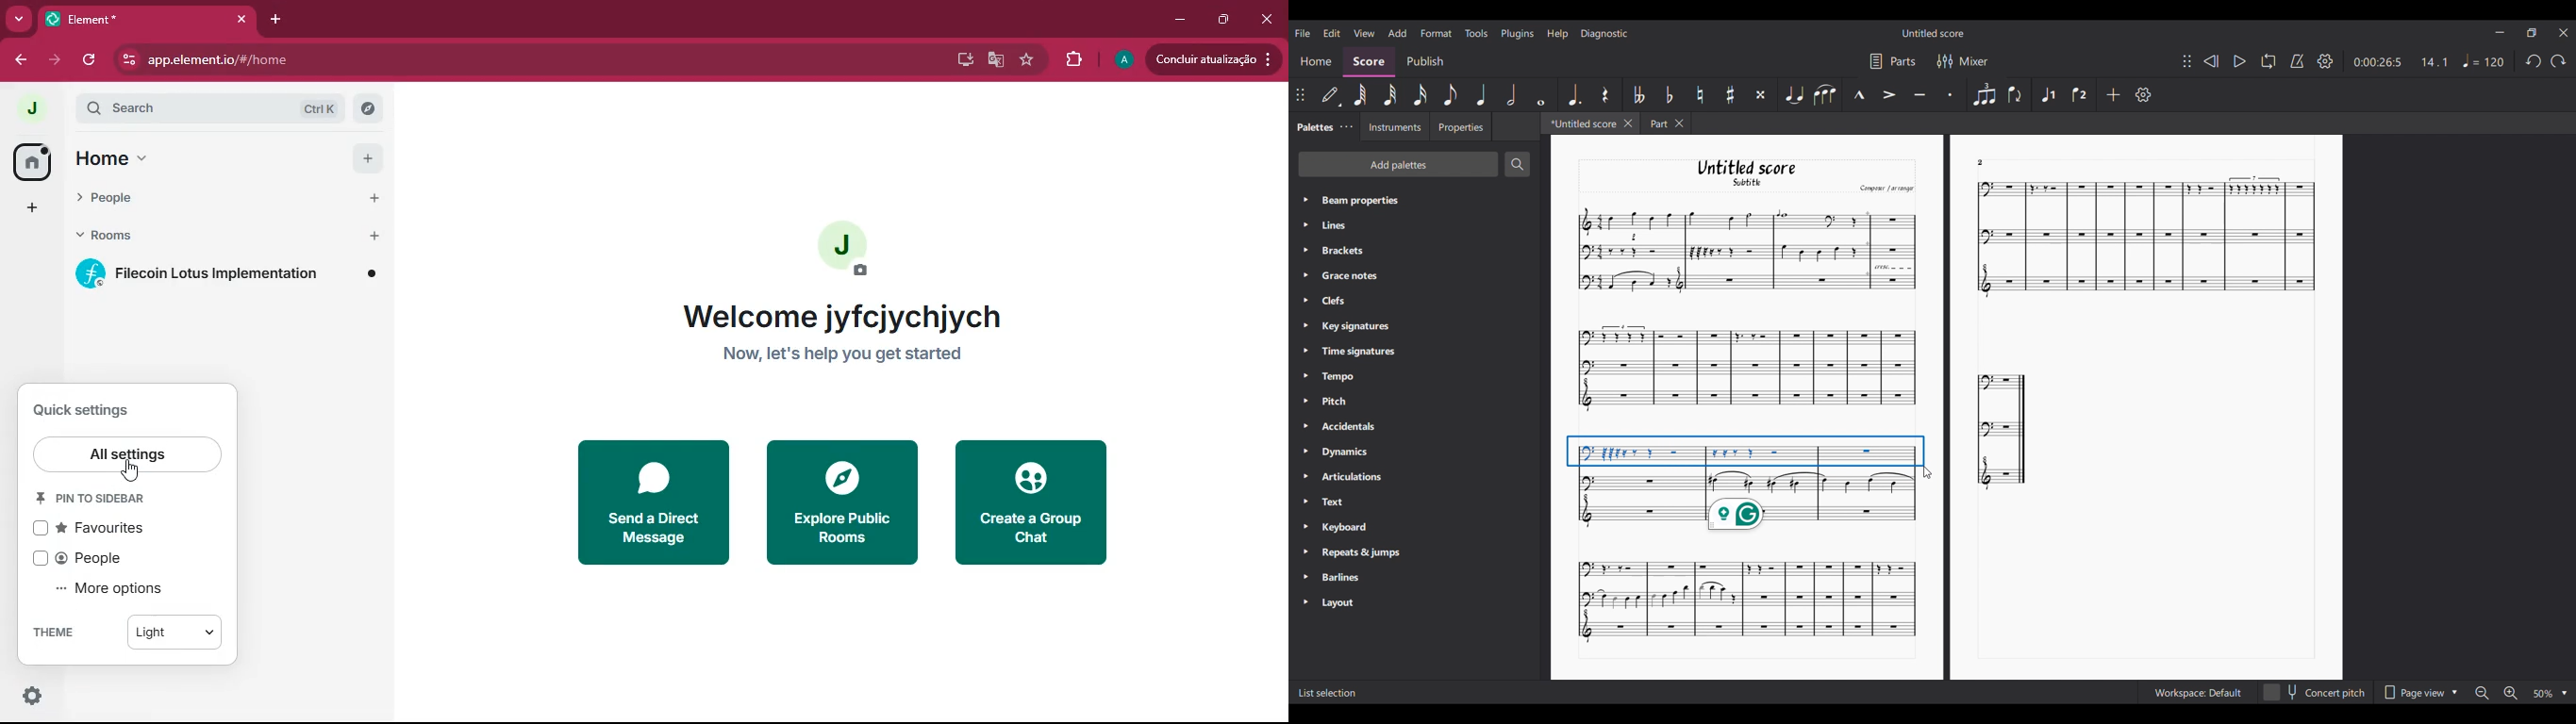 The image size is (2576, 728). Describe the element at coordinates (2405, 61) in the screenshot. I see `0:00:26:5 14.1` at that location.